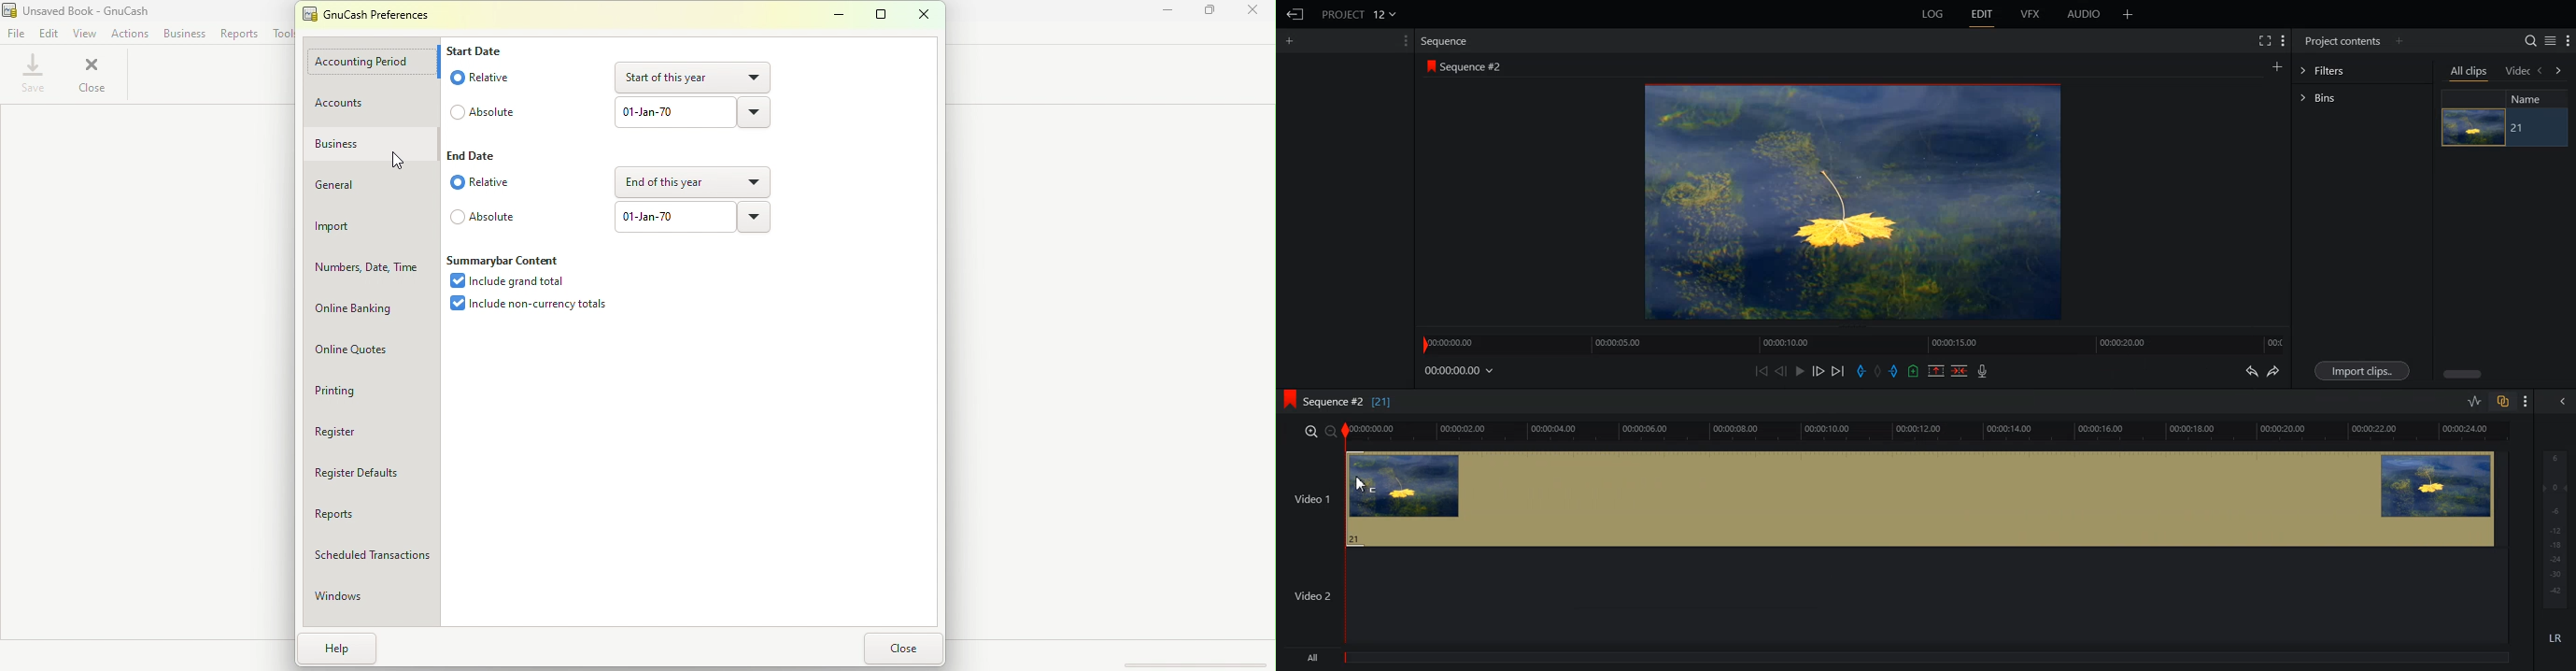  Describe the element at coordinates (1959, 370) in the screenshot. I see `Delete` at that location.